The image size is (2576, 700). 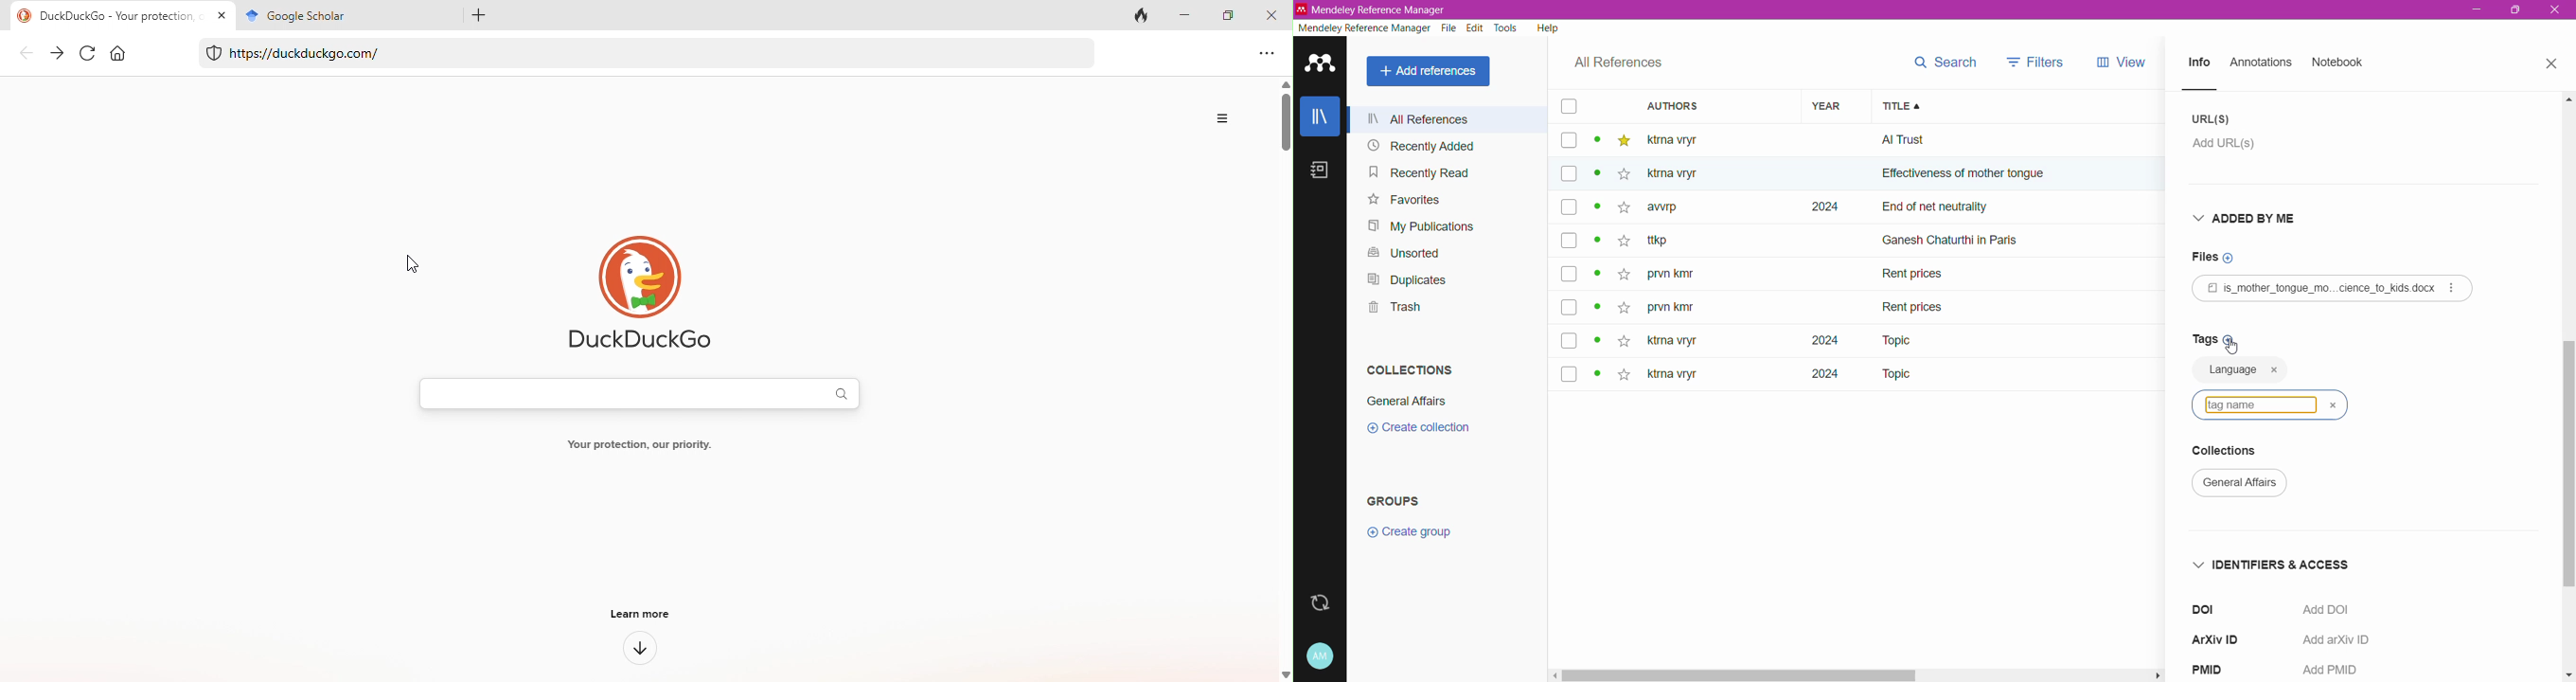 What do you see at coordinates (1673, 377) in the screenshot?
I see `ktma vryr` at bounding box center [1673, 377].